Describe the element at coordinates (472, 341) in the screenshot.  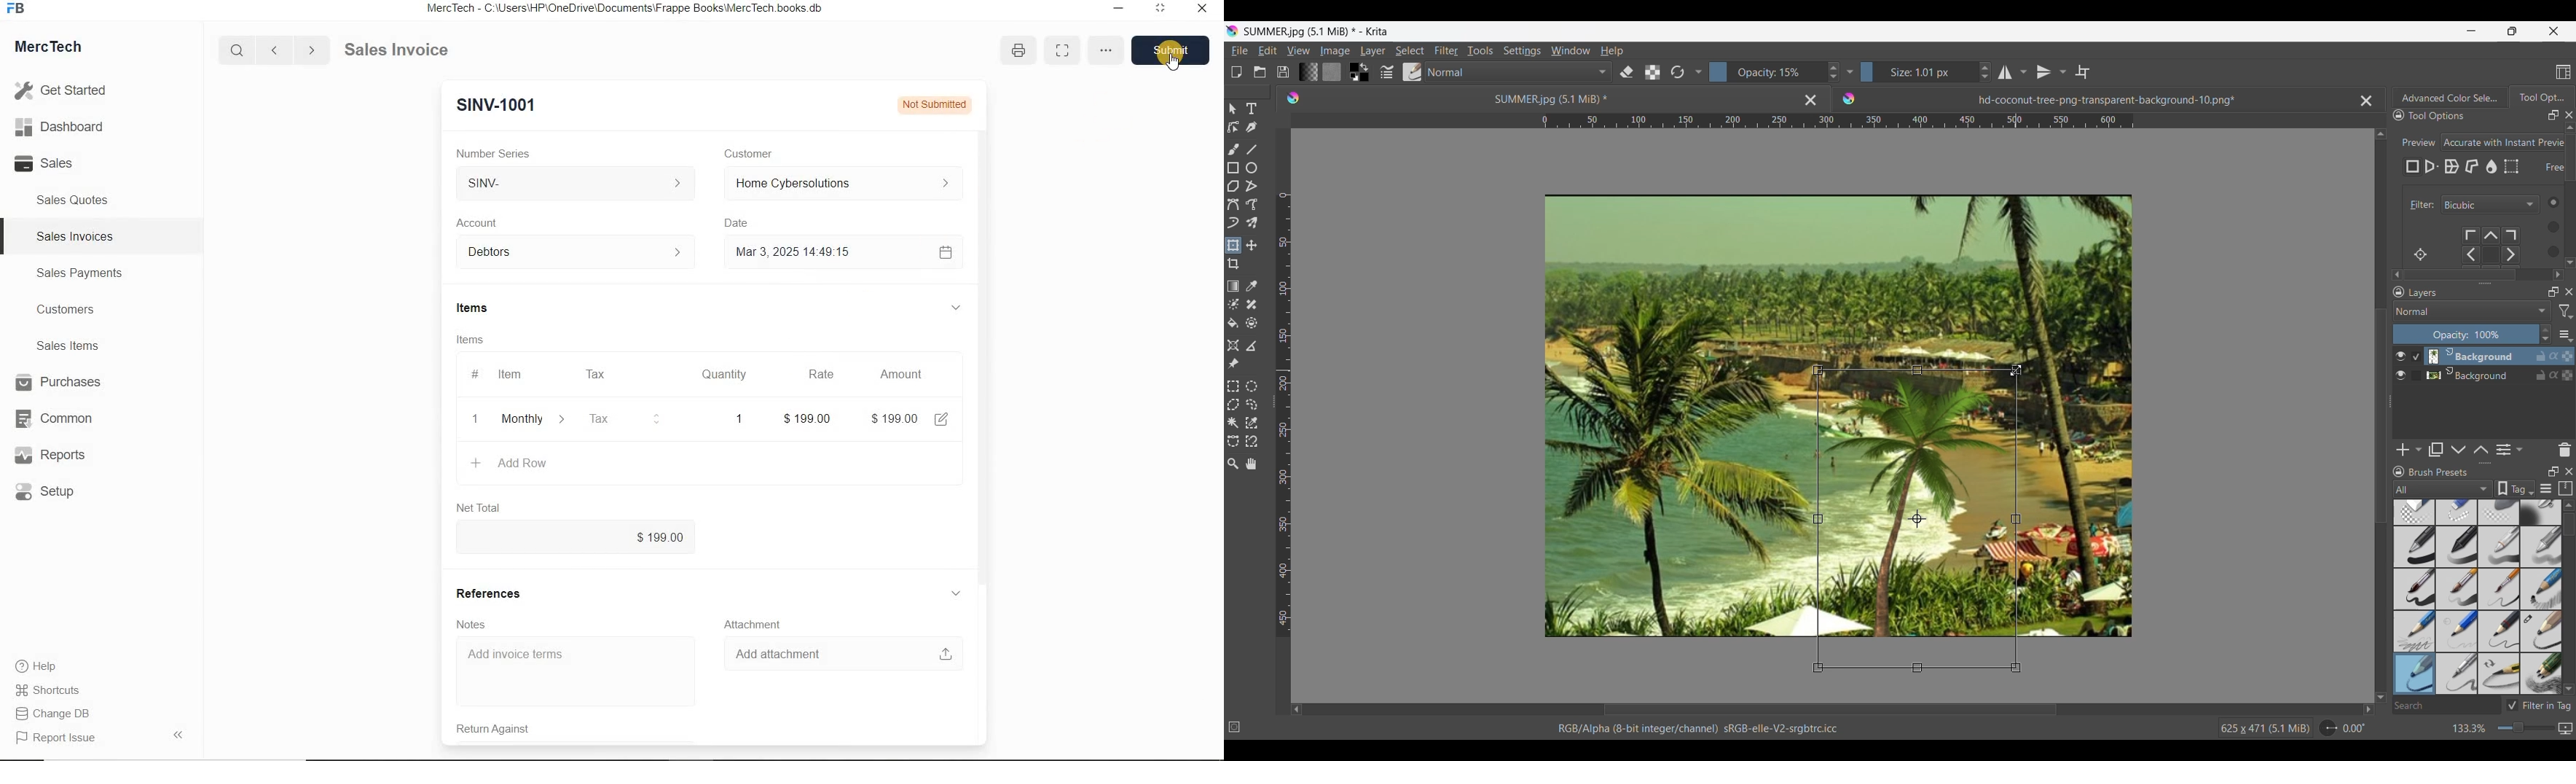
I see `Items` at that location.